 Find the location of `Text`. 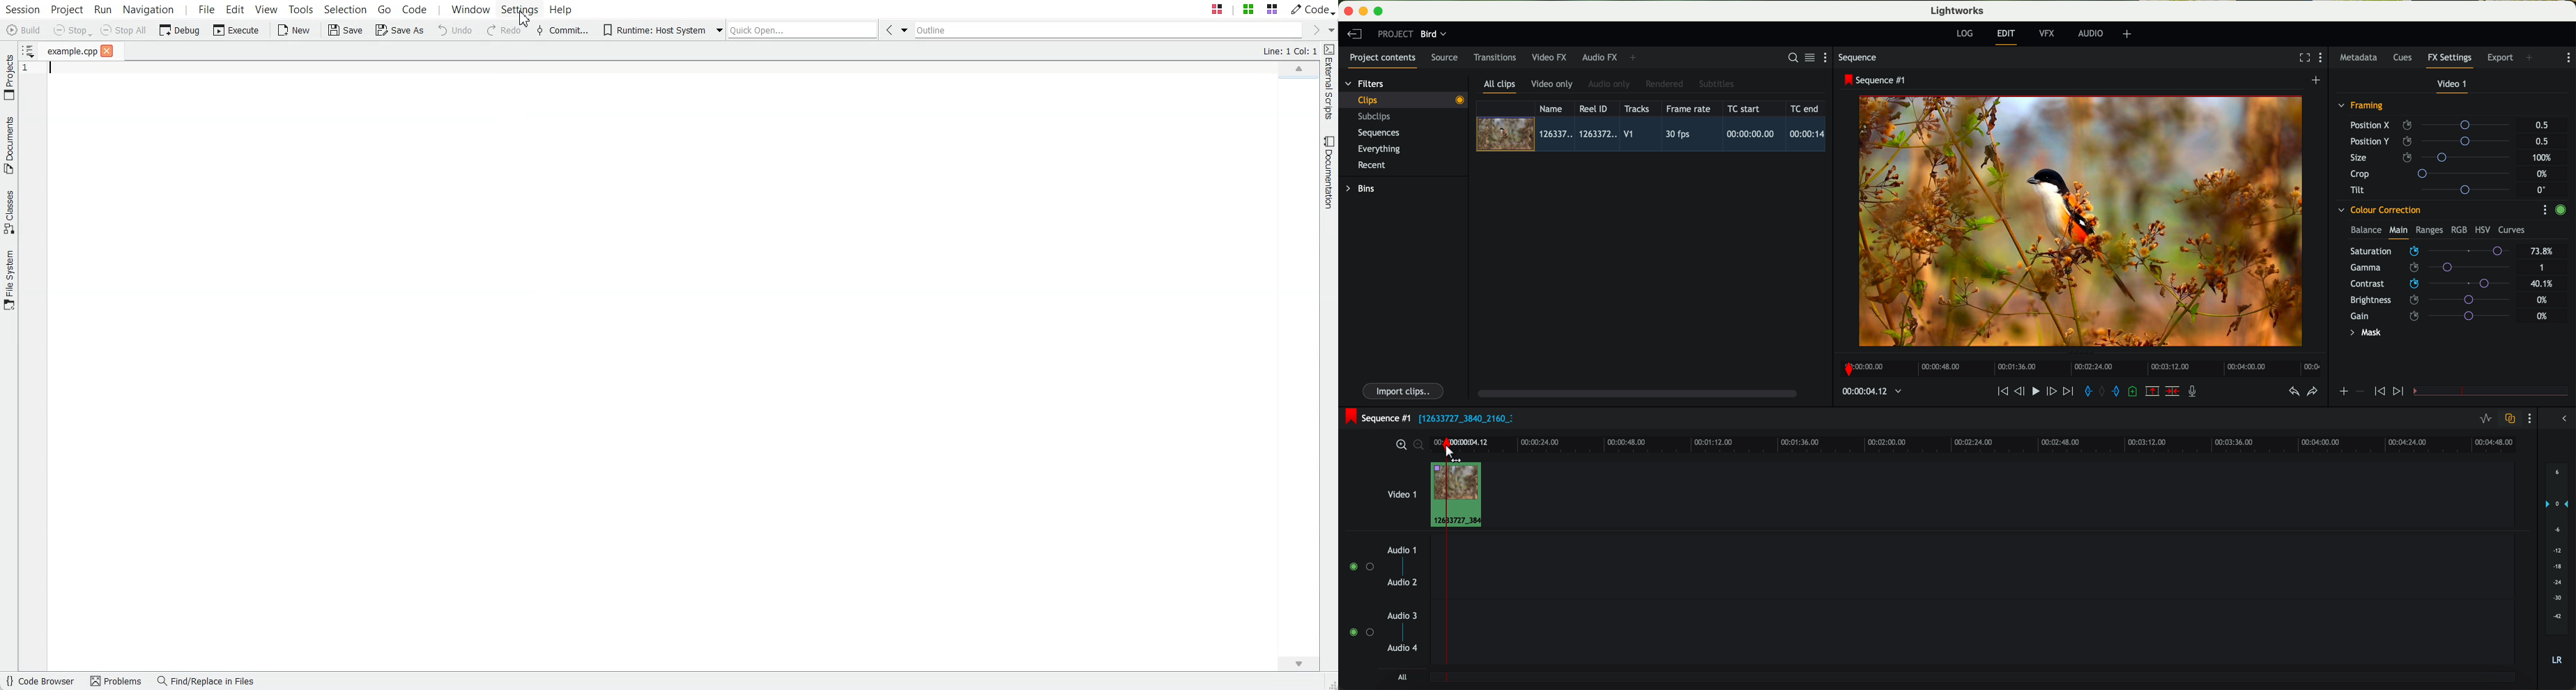

Text is located at coordinates (1289, 52).